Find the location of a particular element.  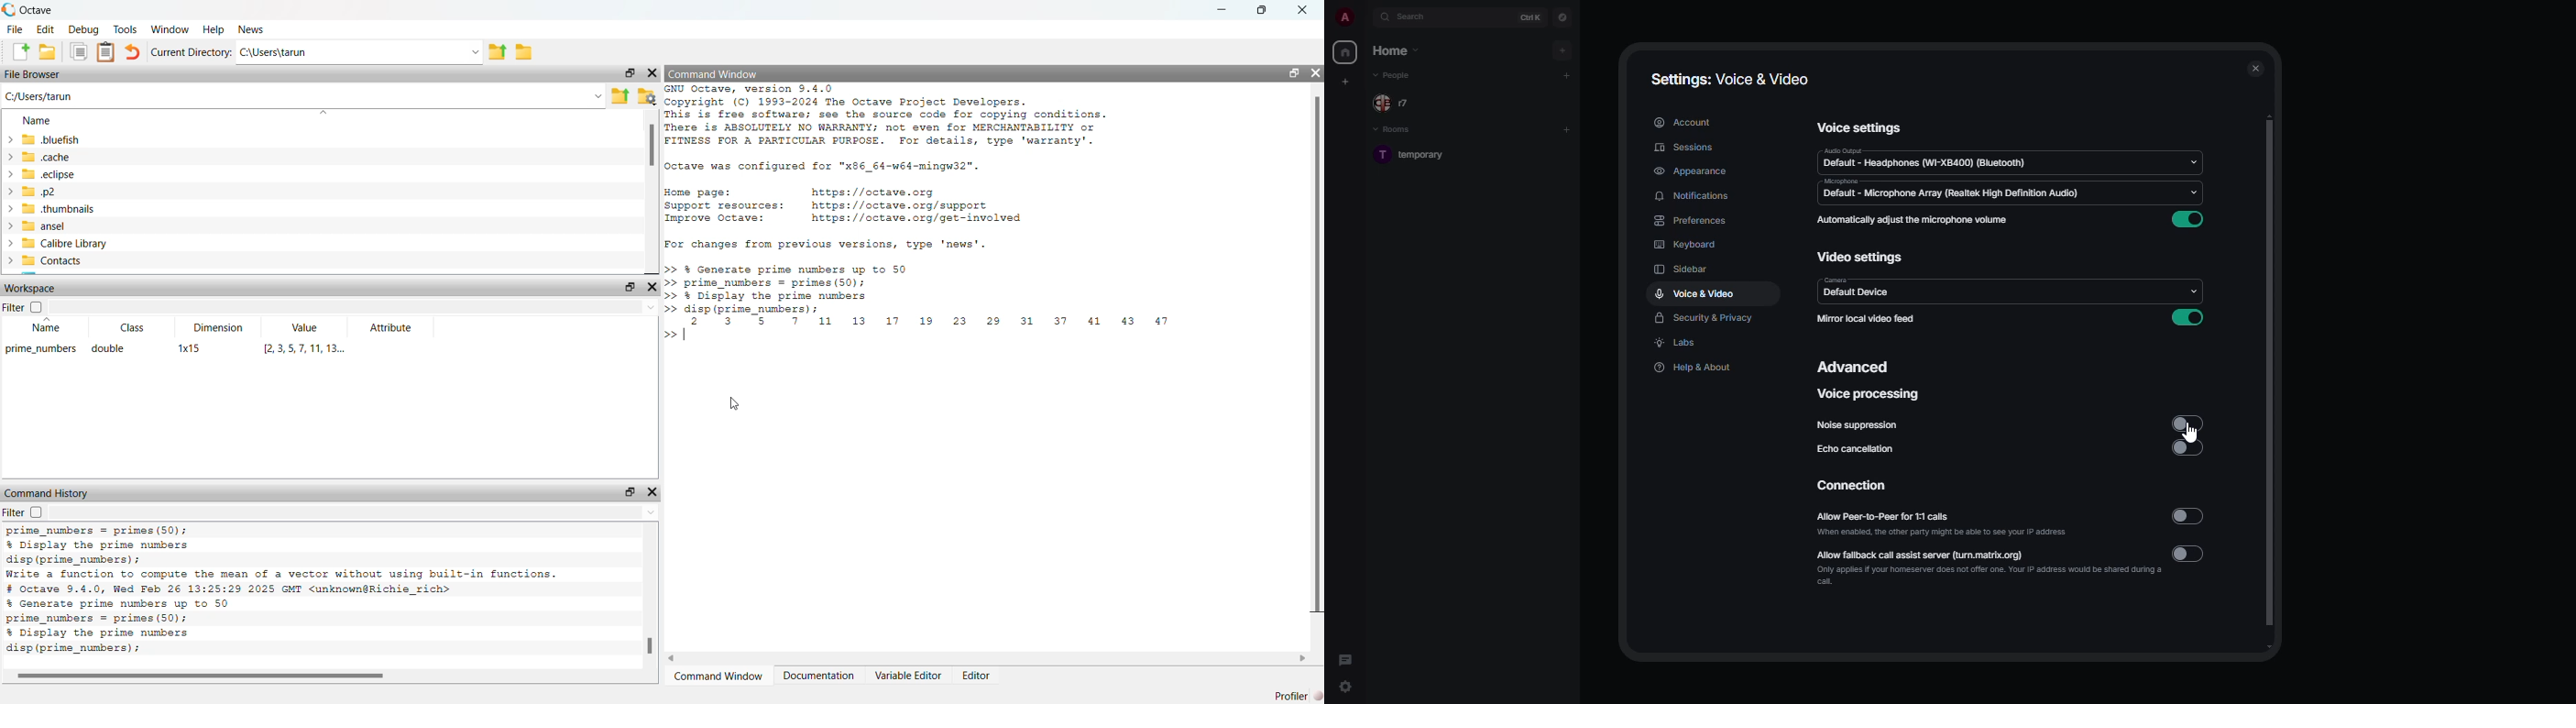

Home page: https://octave.org
Support resources: https: //octave.org/support
Improve Octave: https://octave.org/get-involved is located at coordinates (846, 206).